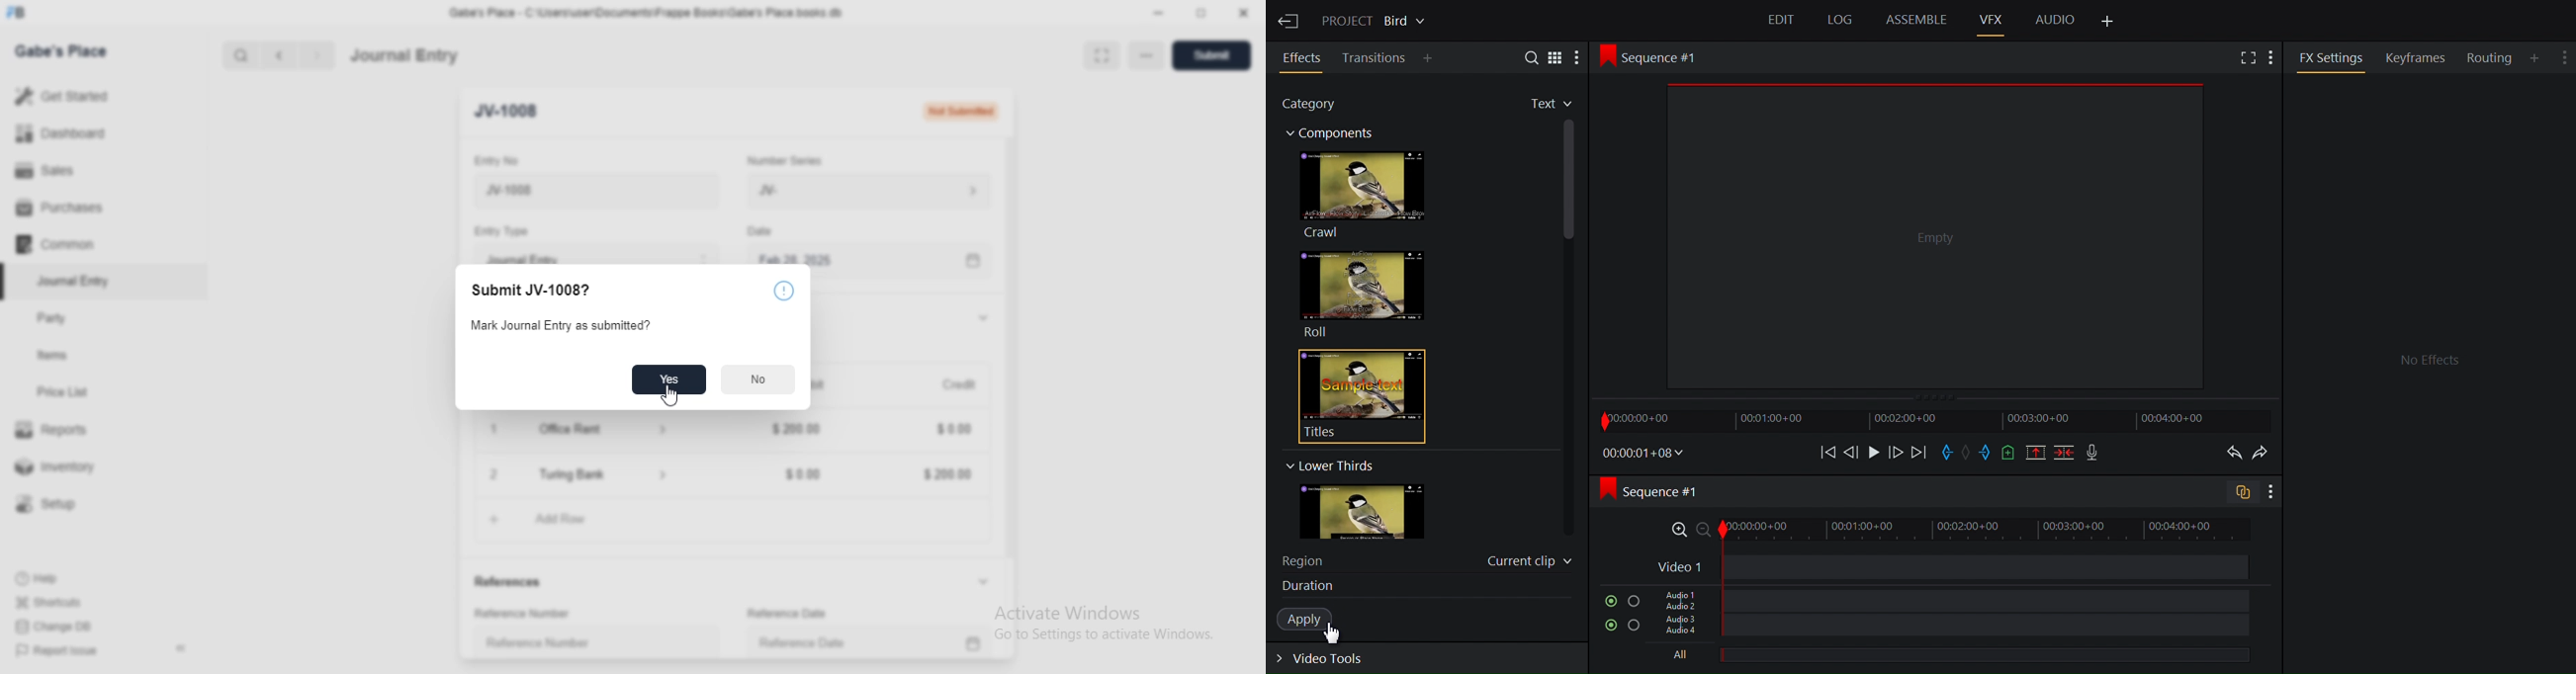 Image resolution: width=2576 pixels, height=700 pixels. What do you see at coordinates (569, 325) in the screenshot?
I see `Mark Journal Entry as submitted?` at bounding box center [569, 325].